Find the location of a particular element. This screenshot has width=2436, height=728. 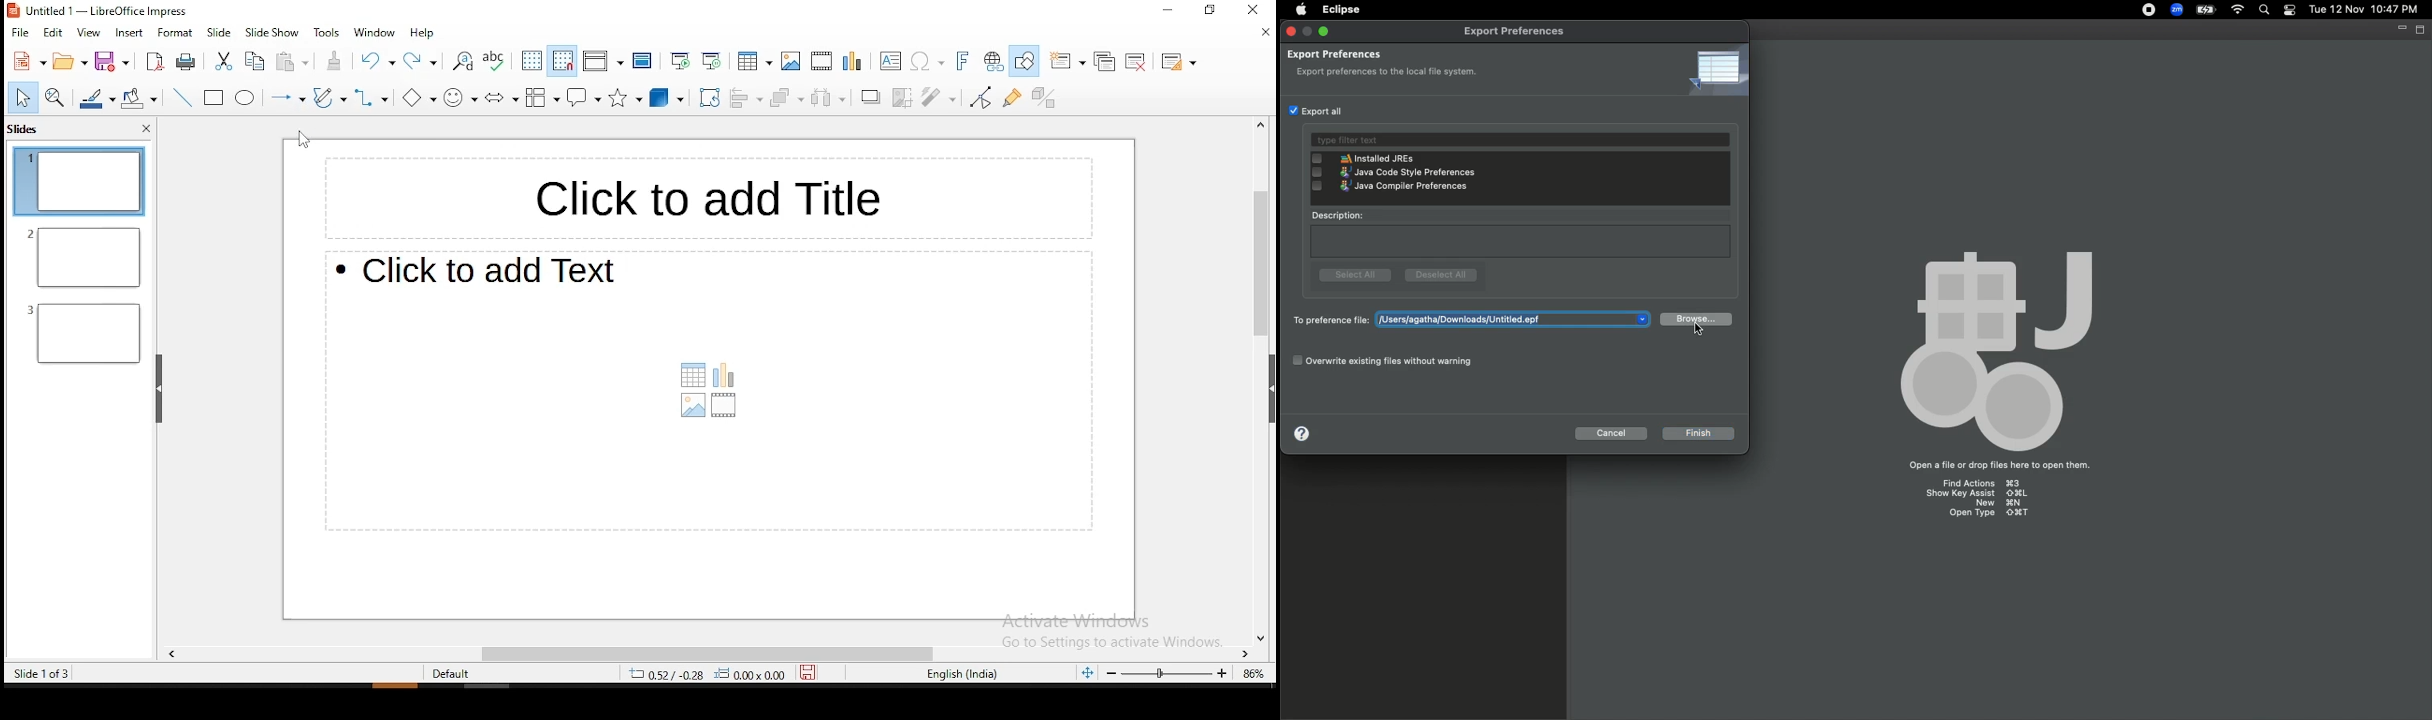

symbol shapes is located at coordinates (463, 99).